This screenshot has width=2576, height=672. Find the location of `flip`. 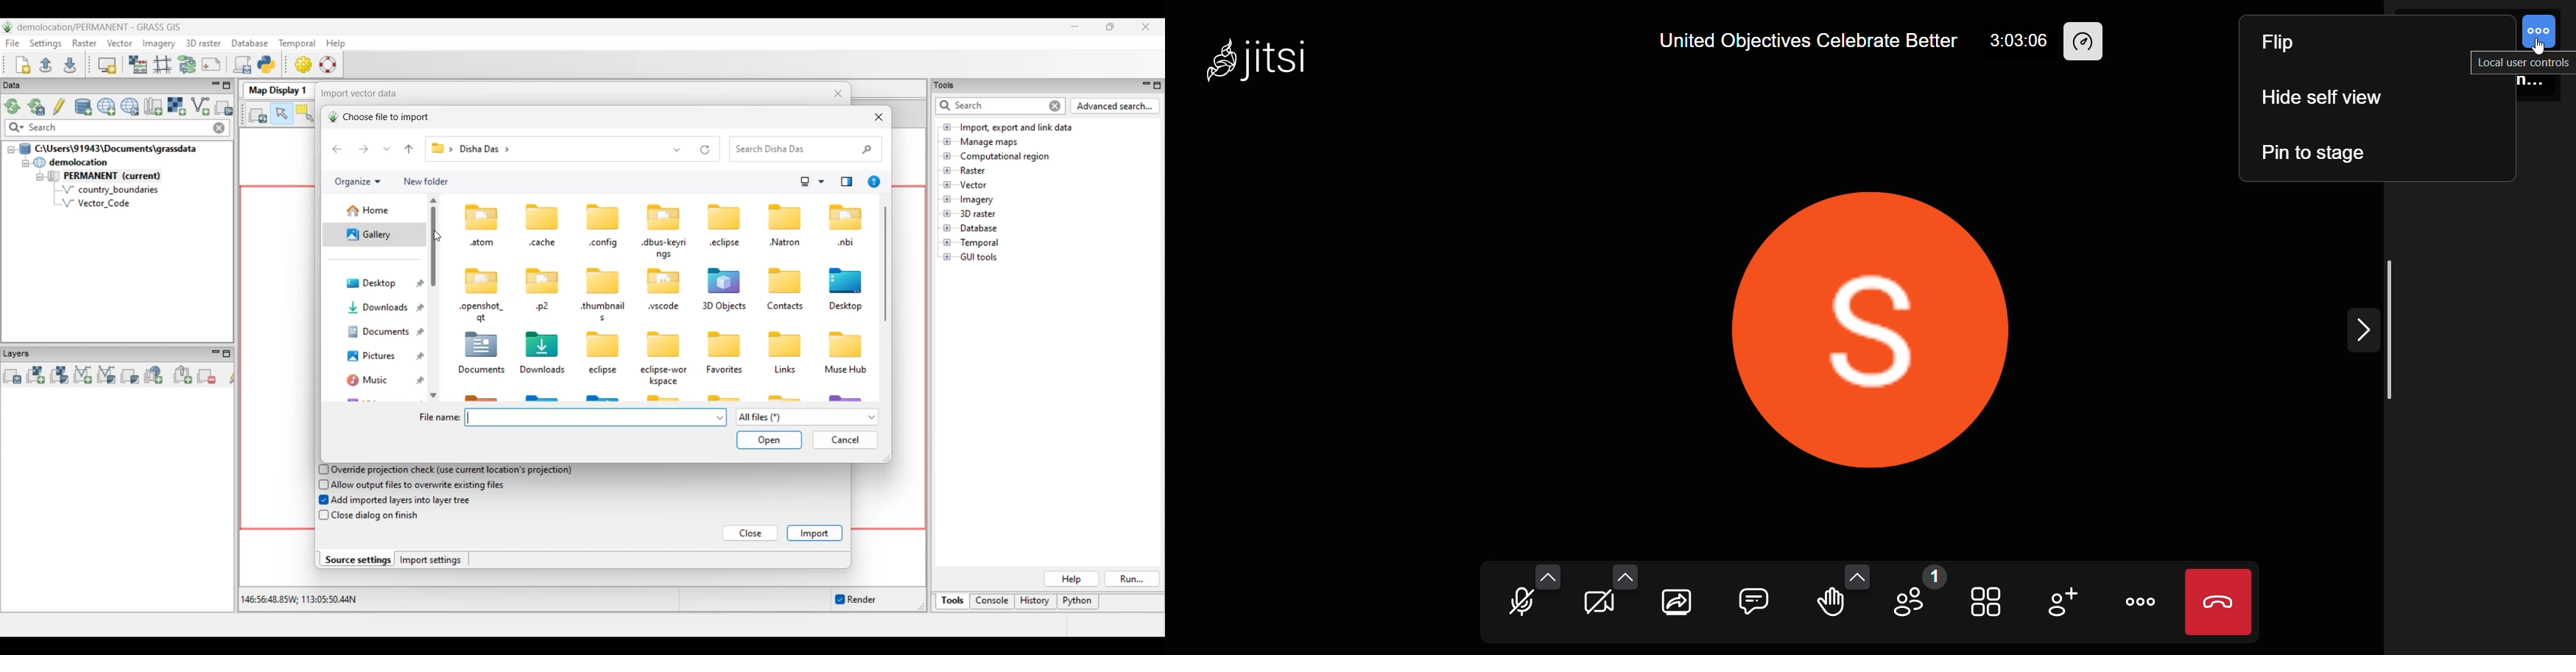

flip is located at coordinates (2281, 47).